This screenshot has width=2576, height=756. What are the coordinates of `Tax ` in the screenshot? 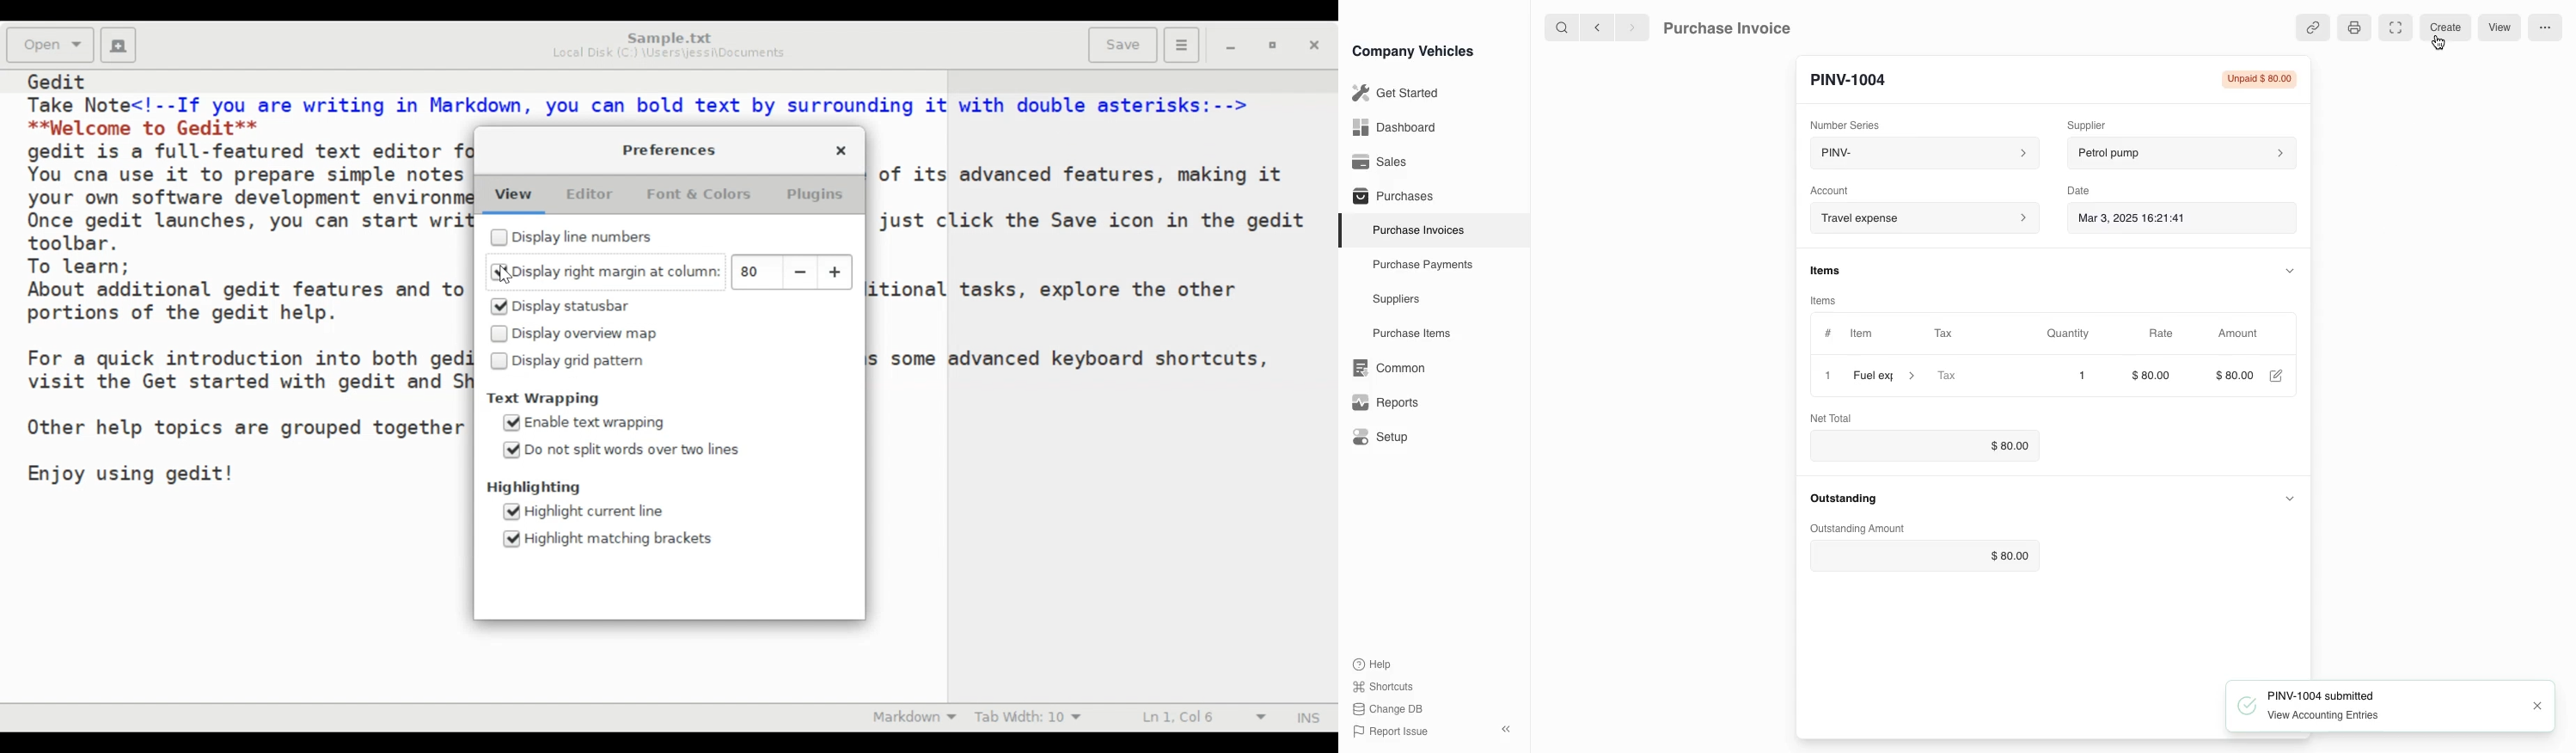 It's located at (1971, 377).